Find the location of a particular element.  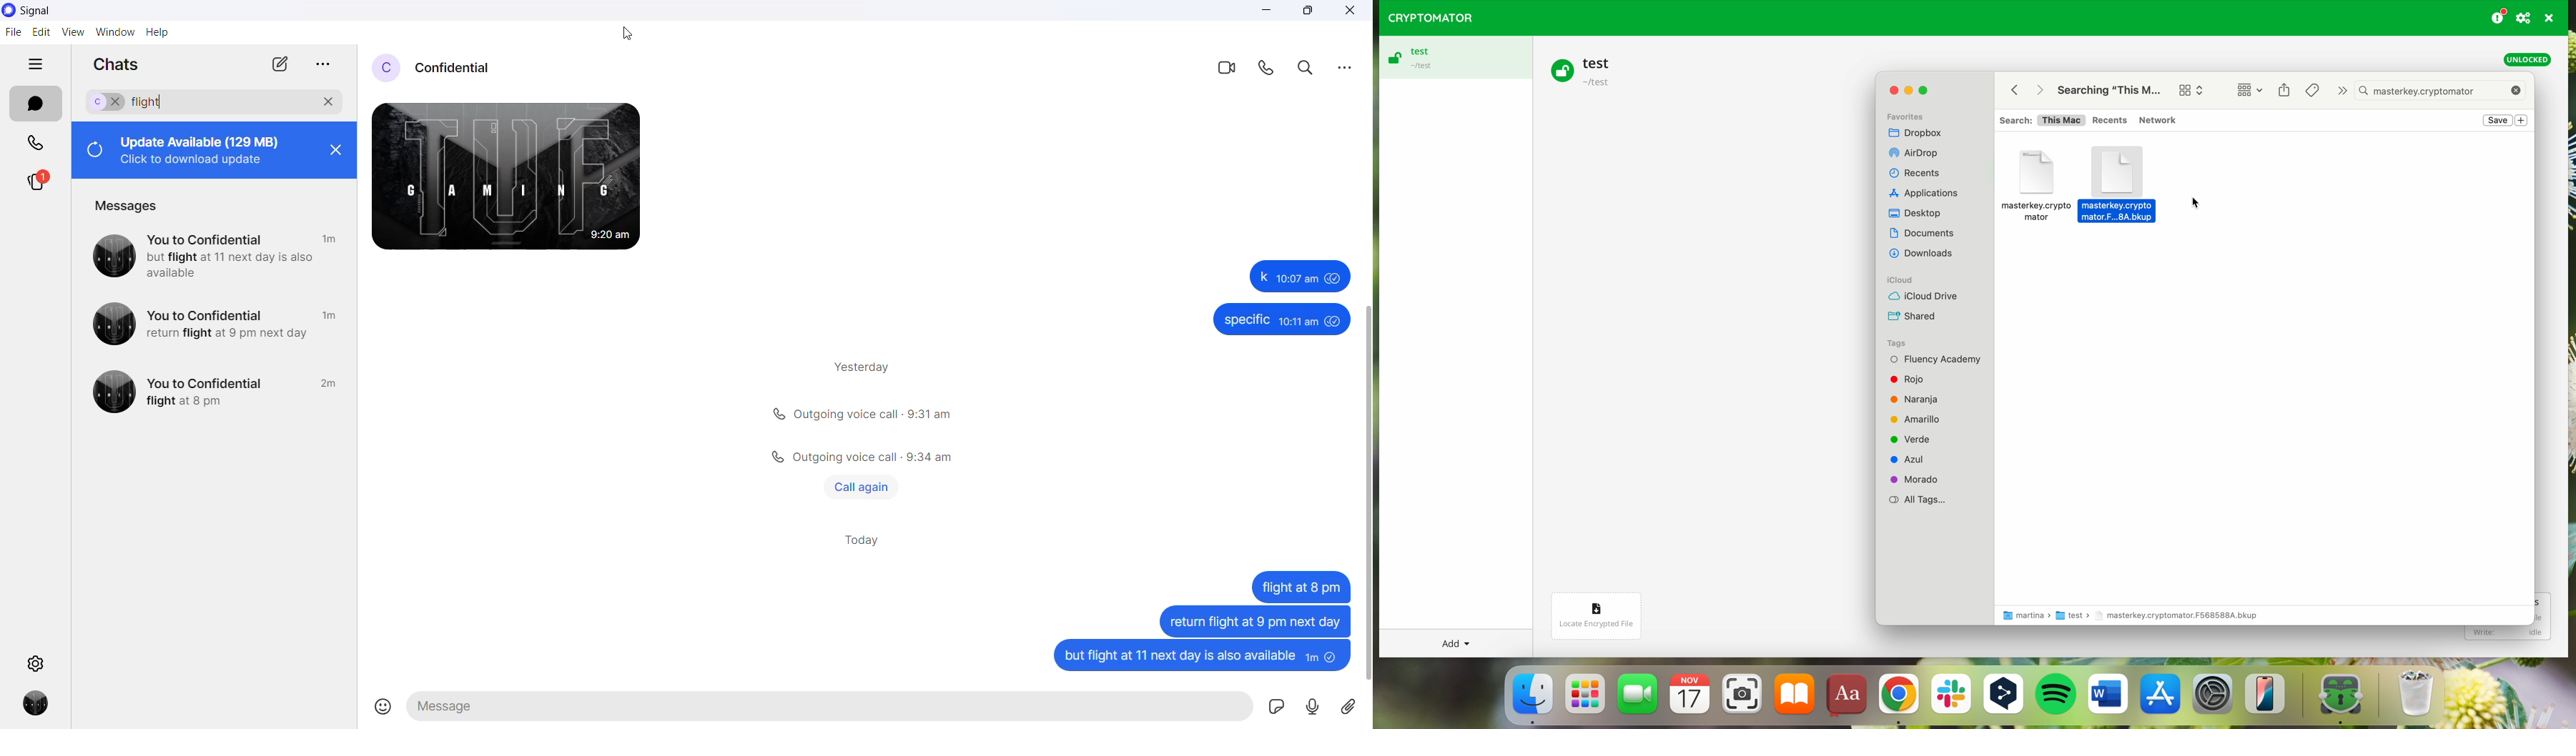

view is located at coordinates (72, 32).